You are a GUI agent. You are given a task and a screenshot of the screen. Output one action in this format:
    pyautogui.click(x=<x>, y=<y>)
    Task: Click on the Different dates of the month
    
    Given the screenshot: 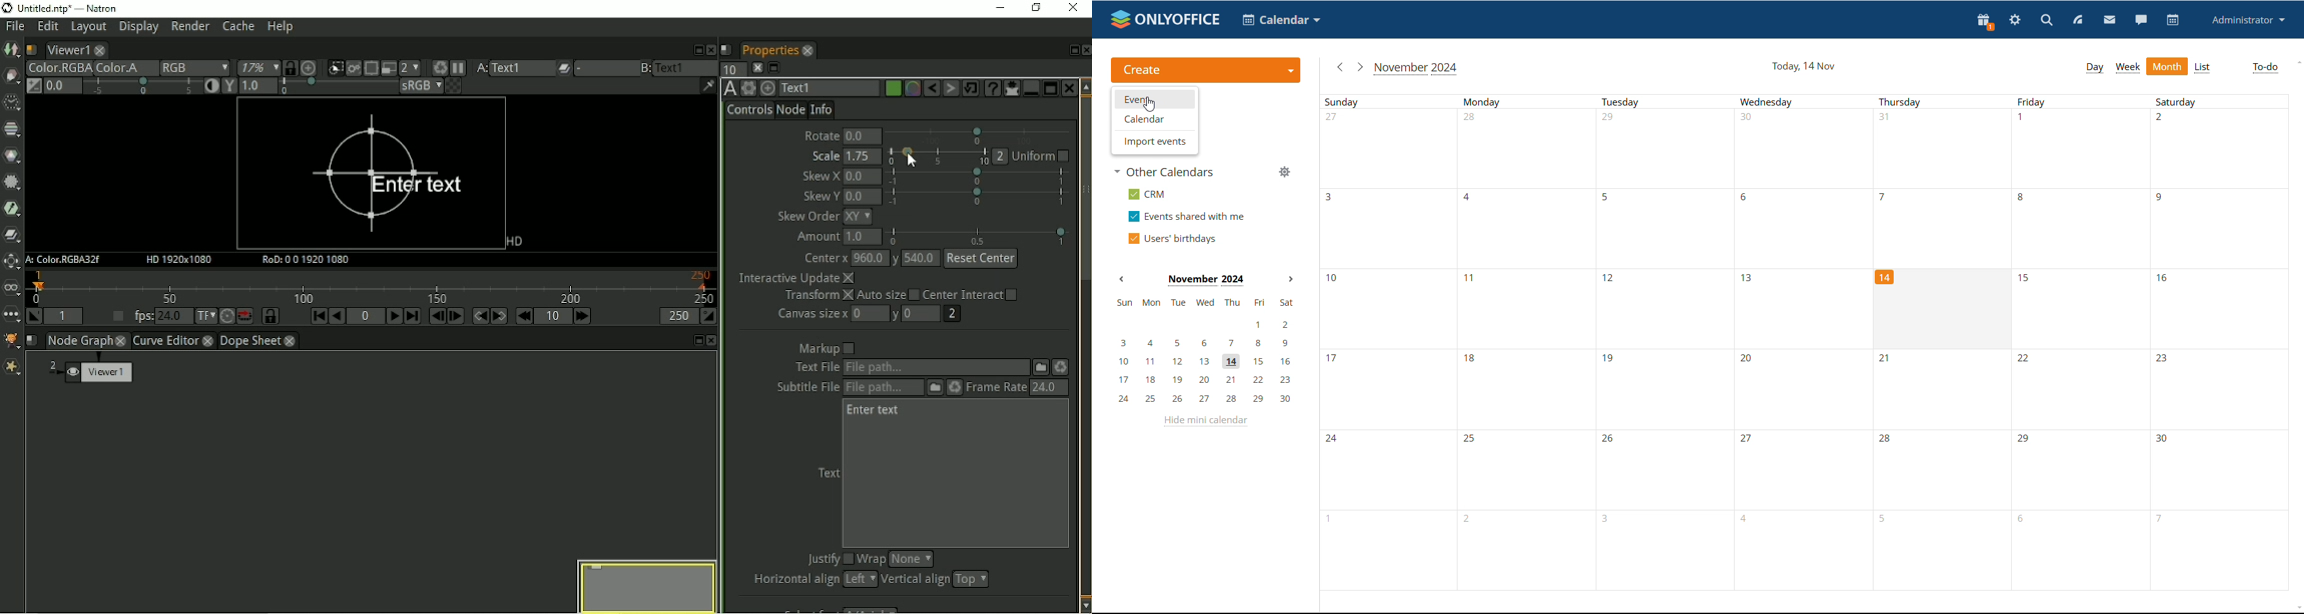 What is the action you would take?
    pyautogui.click(x=1808, y=558)
    